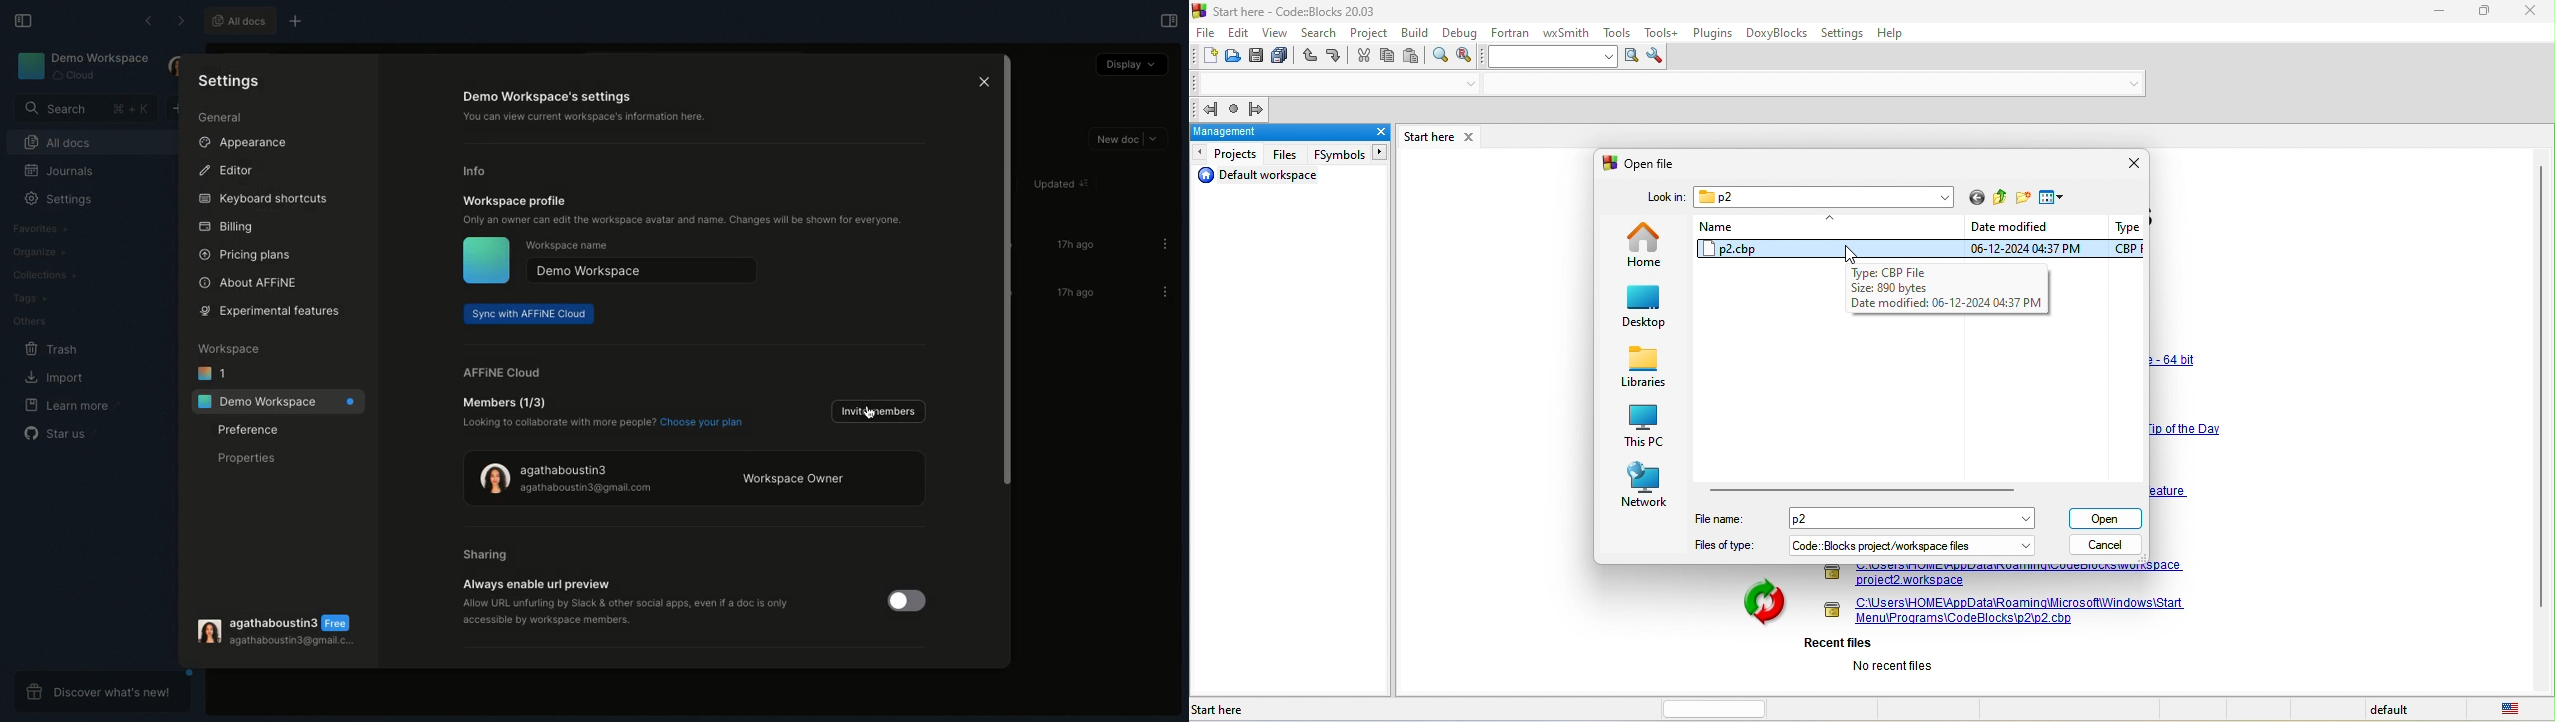 This screenshot has width=2576, height=728. Describe the element at coordinates (1975, 200) in the screenshot. I see `go to last folder` at that location.